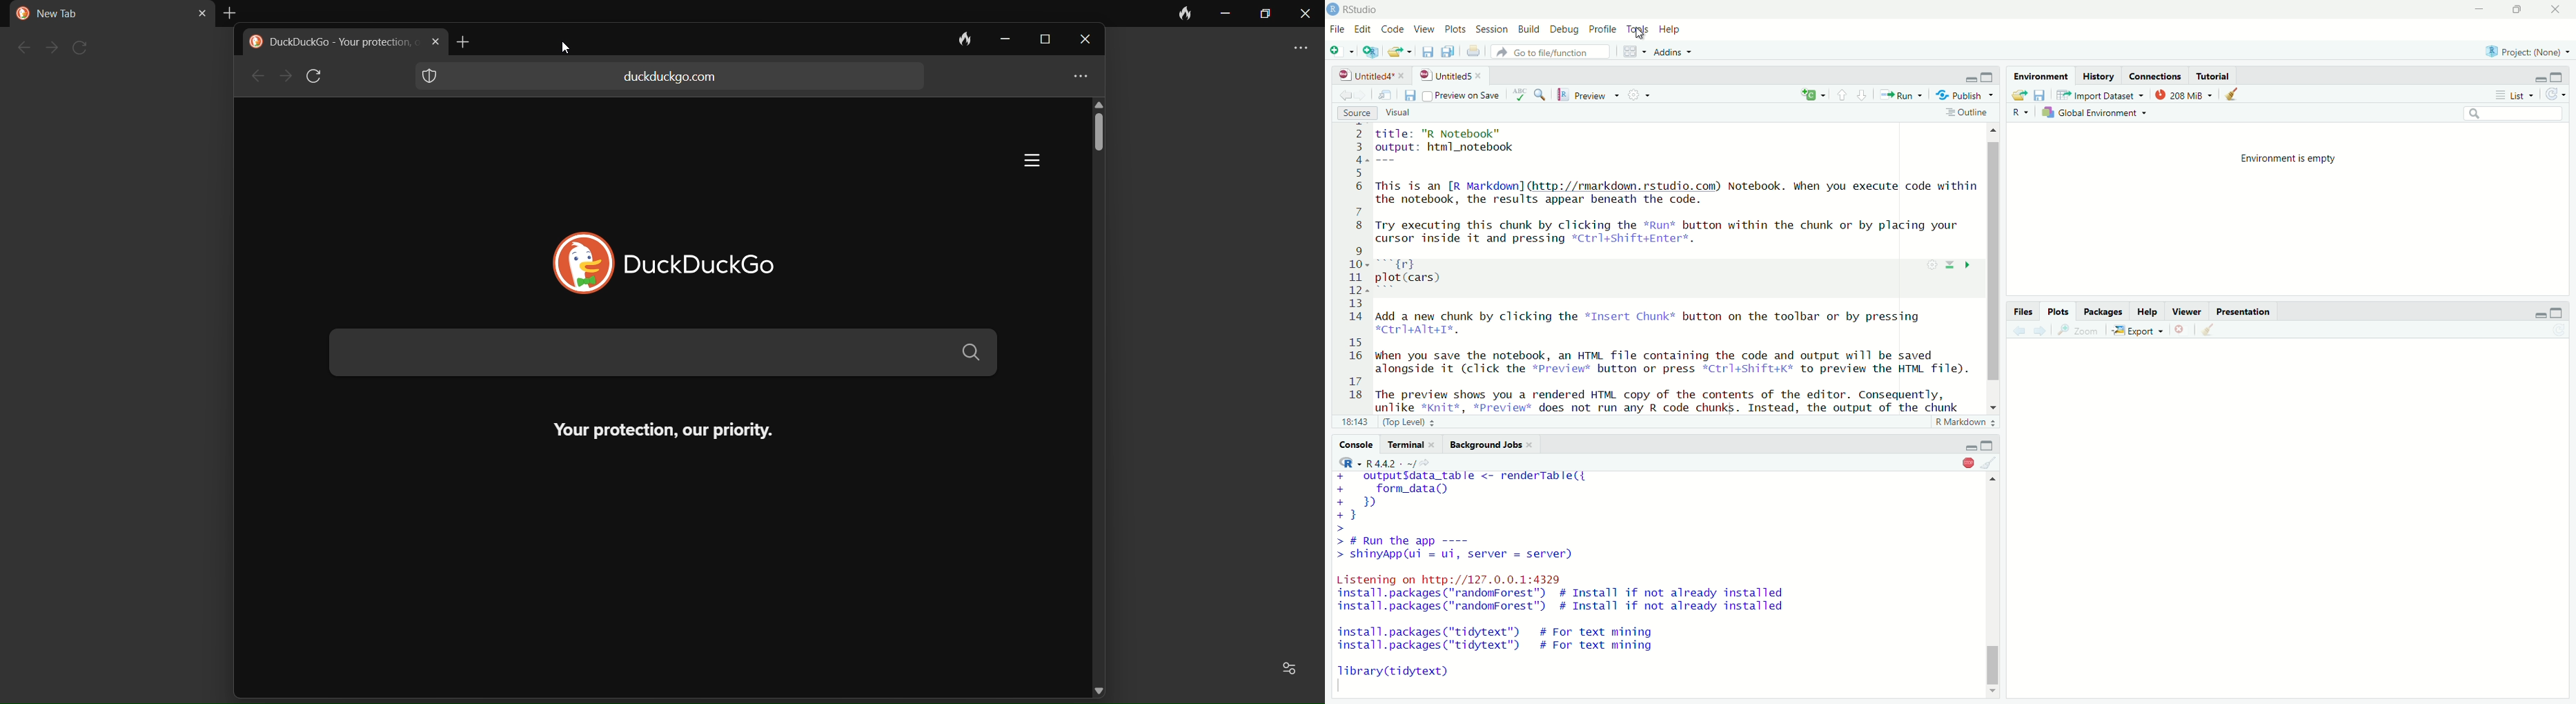  What do you see at coordinates (1481, 76) in the screenshot?
I see `close` at bounding box center [1481, 76].